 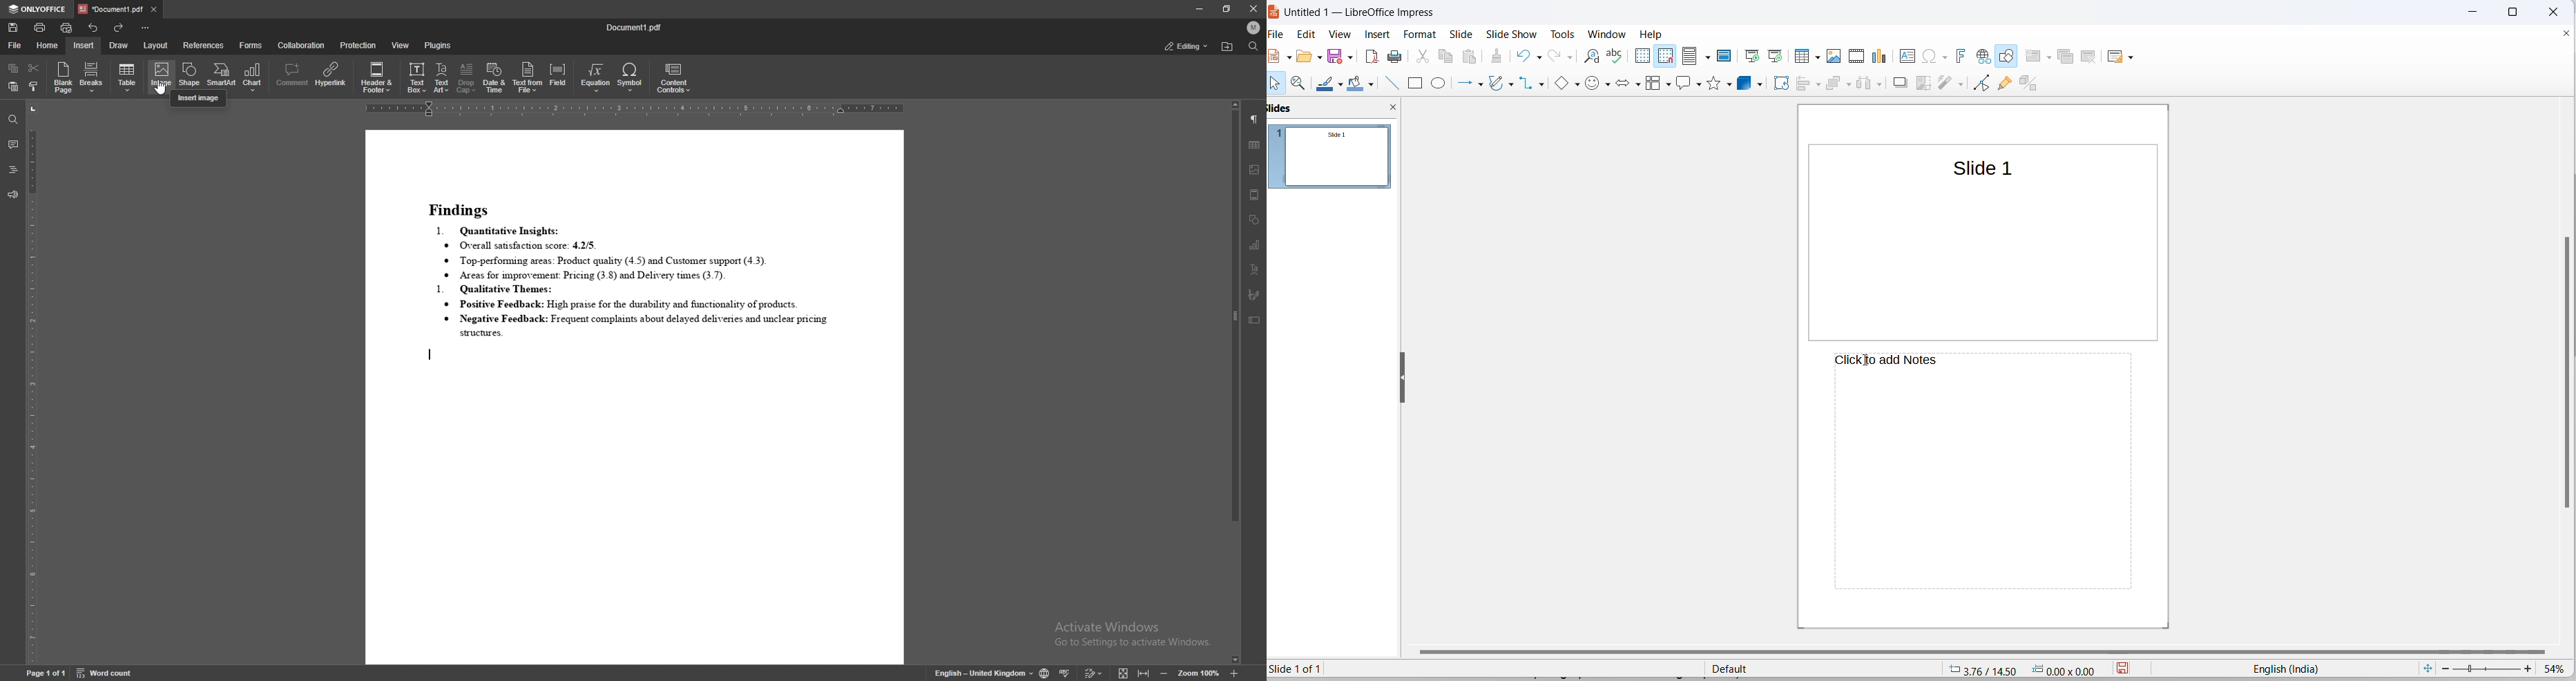 I want to click on fit to width, so click(x=1144, y=672).